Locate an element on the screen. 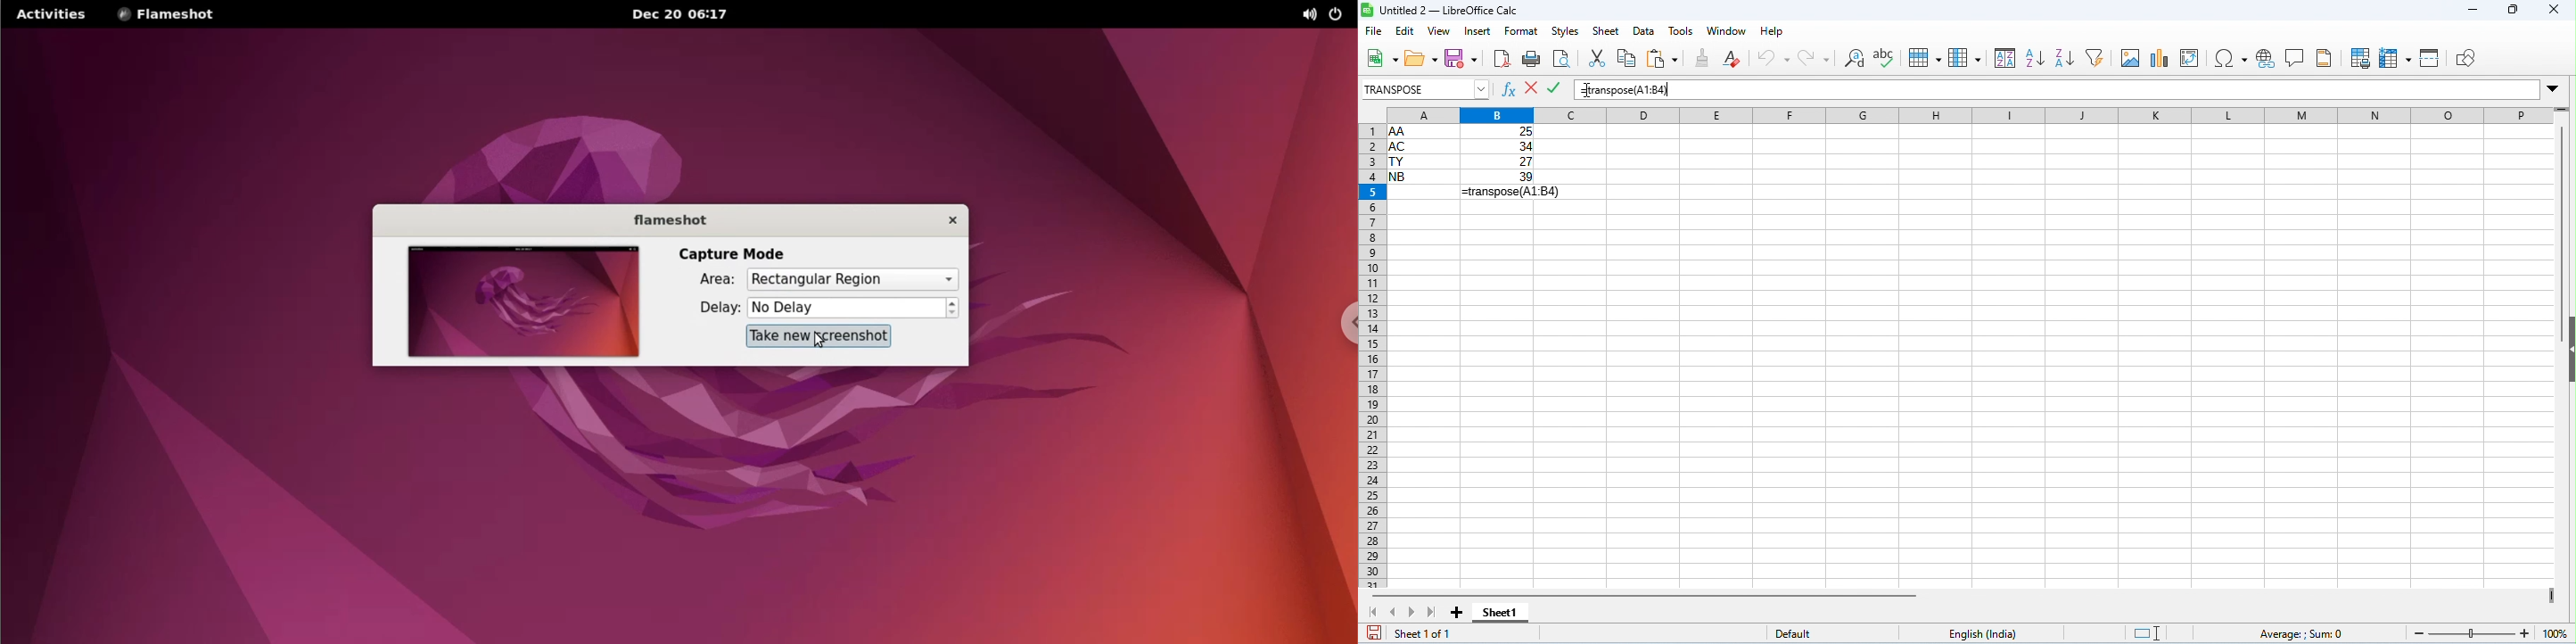 This screenshot has height=644, width=2576. horizontal scroll bar is located at coordinates (1645, 595).